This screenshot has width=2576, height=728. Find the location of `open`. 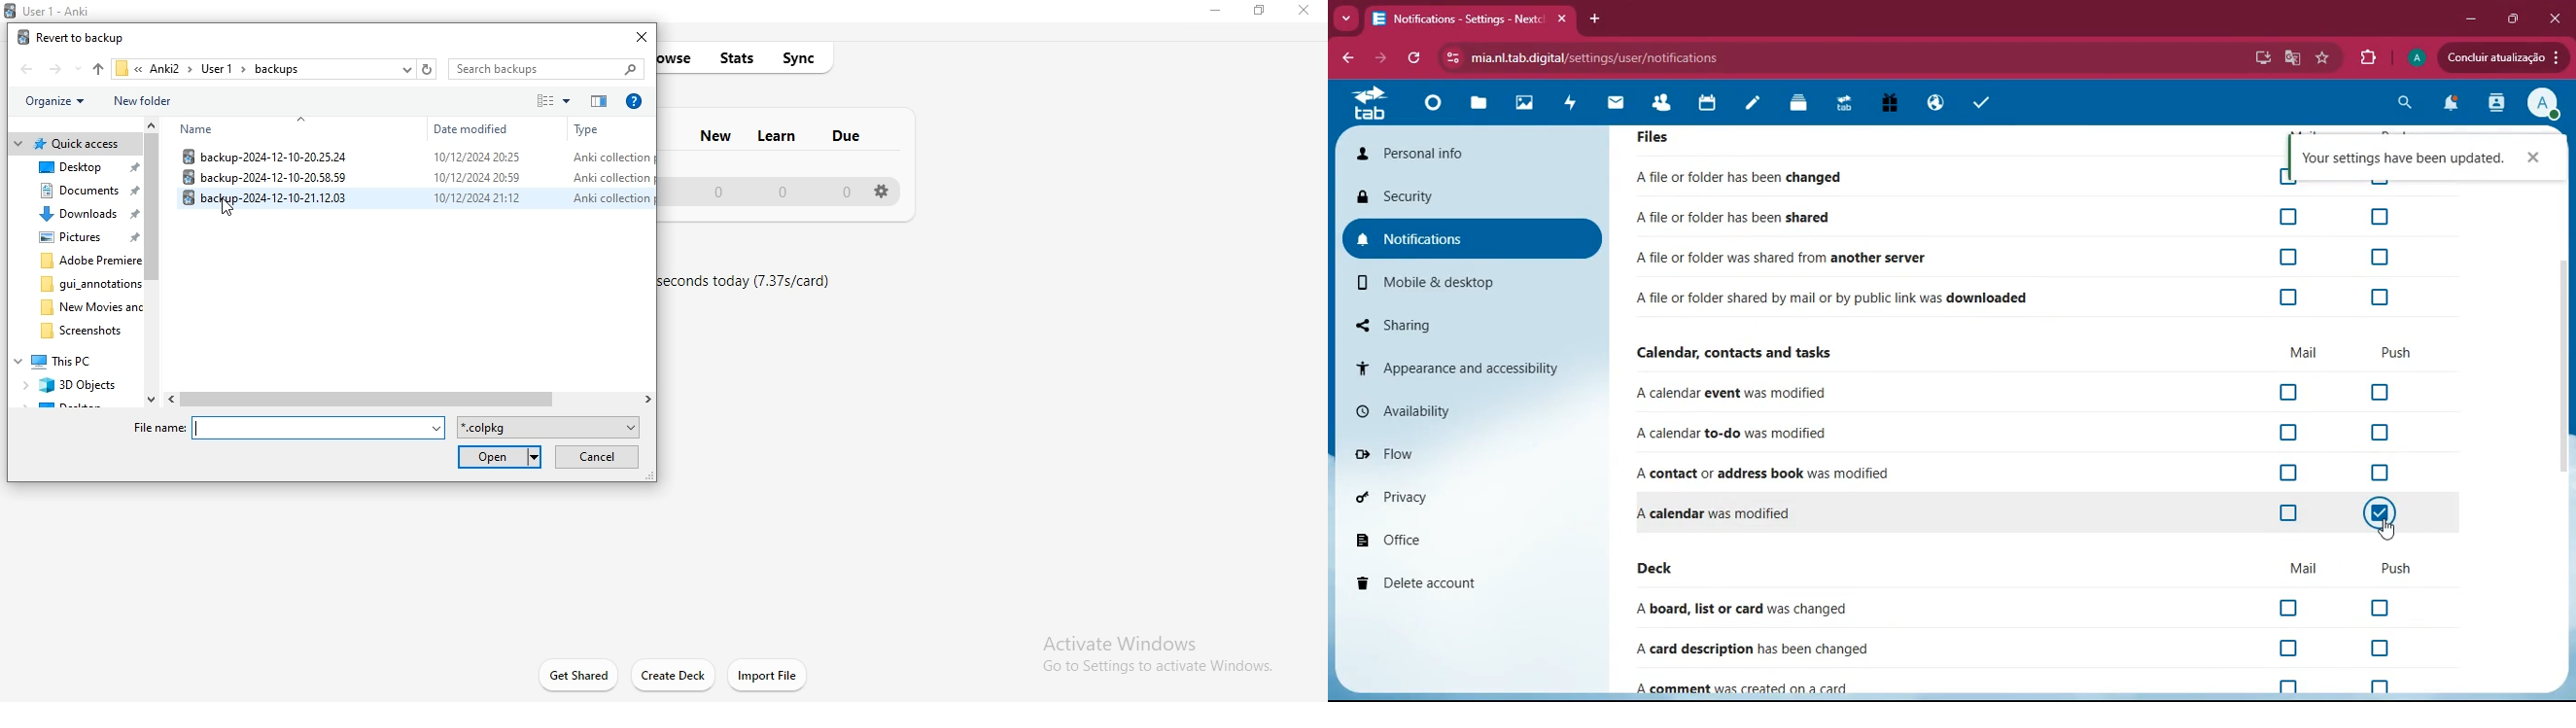

open is located at coordinates (502, 457).